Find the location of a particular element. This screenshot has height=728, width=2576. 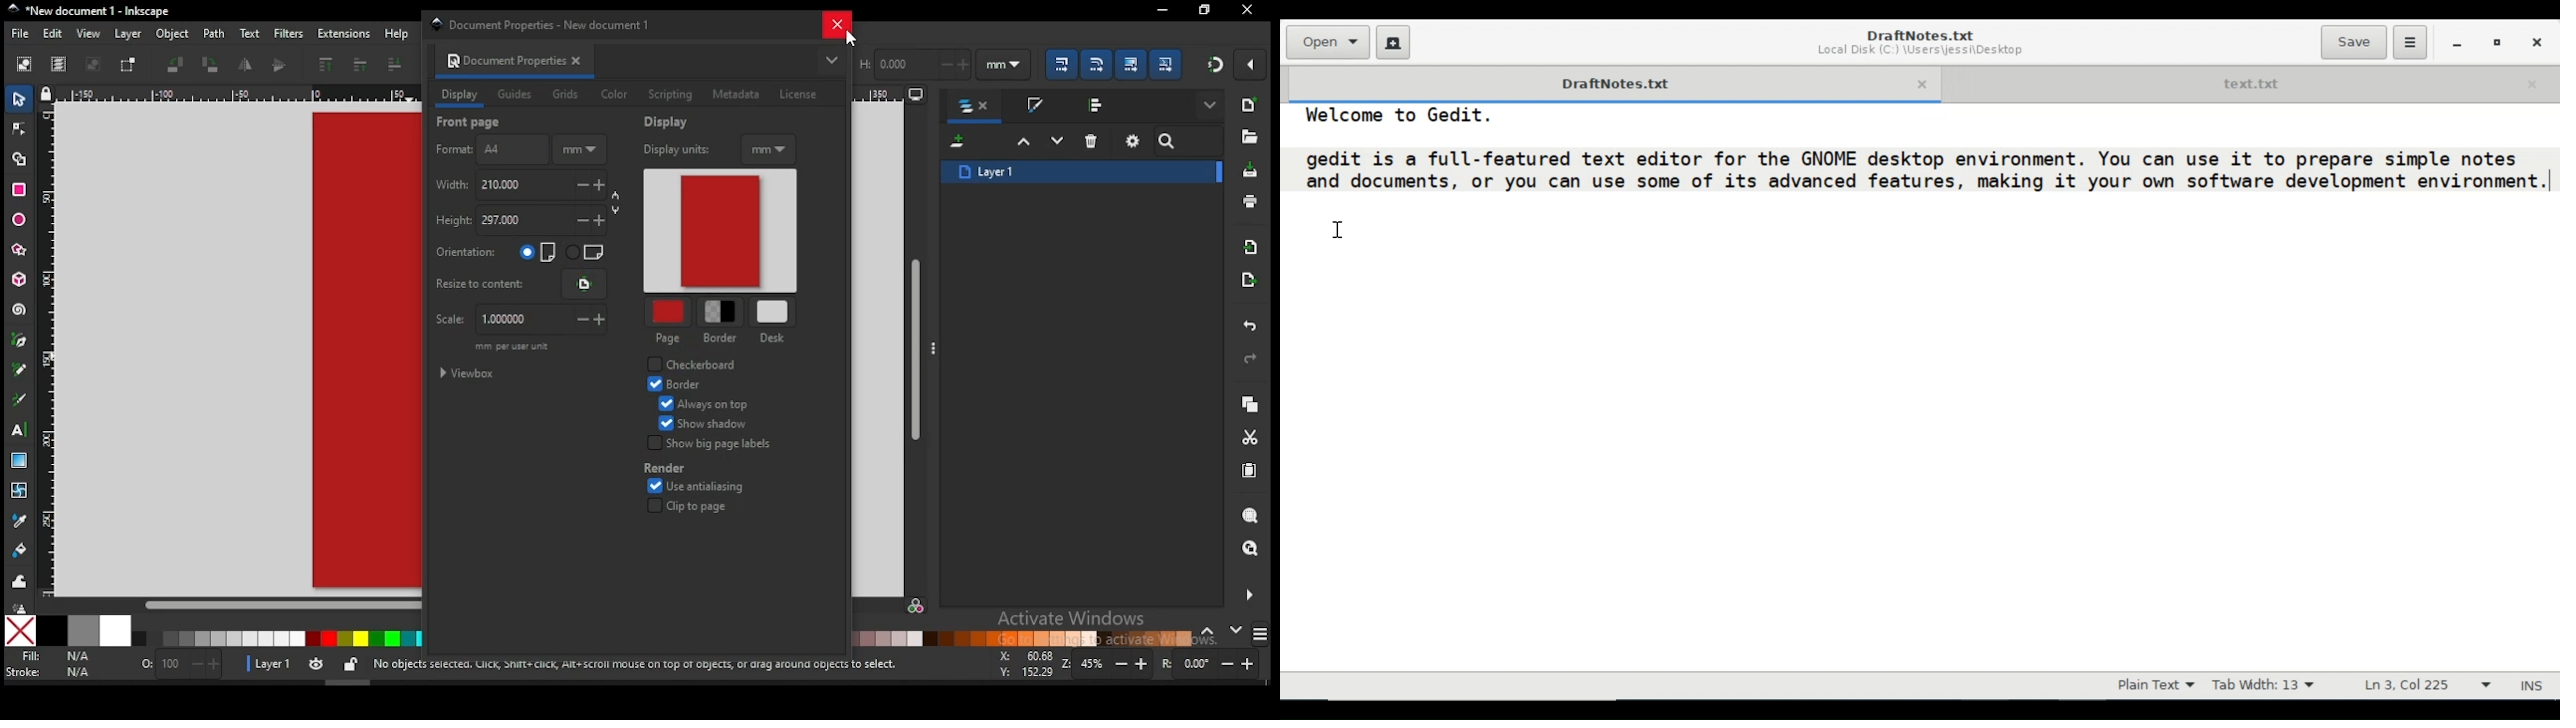

display is located at coordinates (459, 95).